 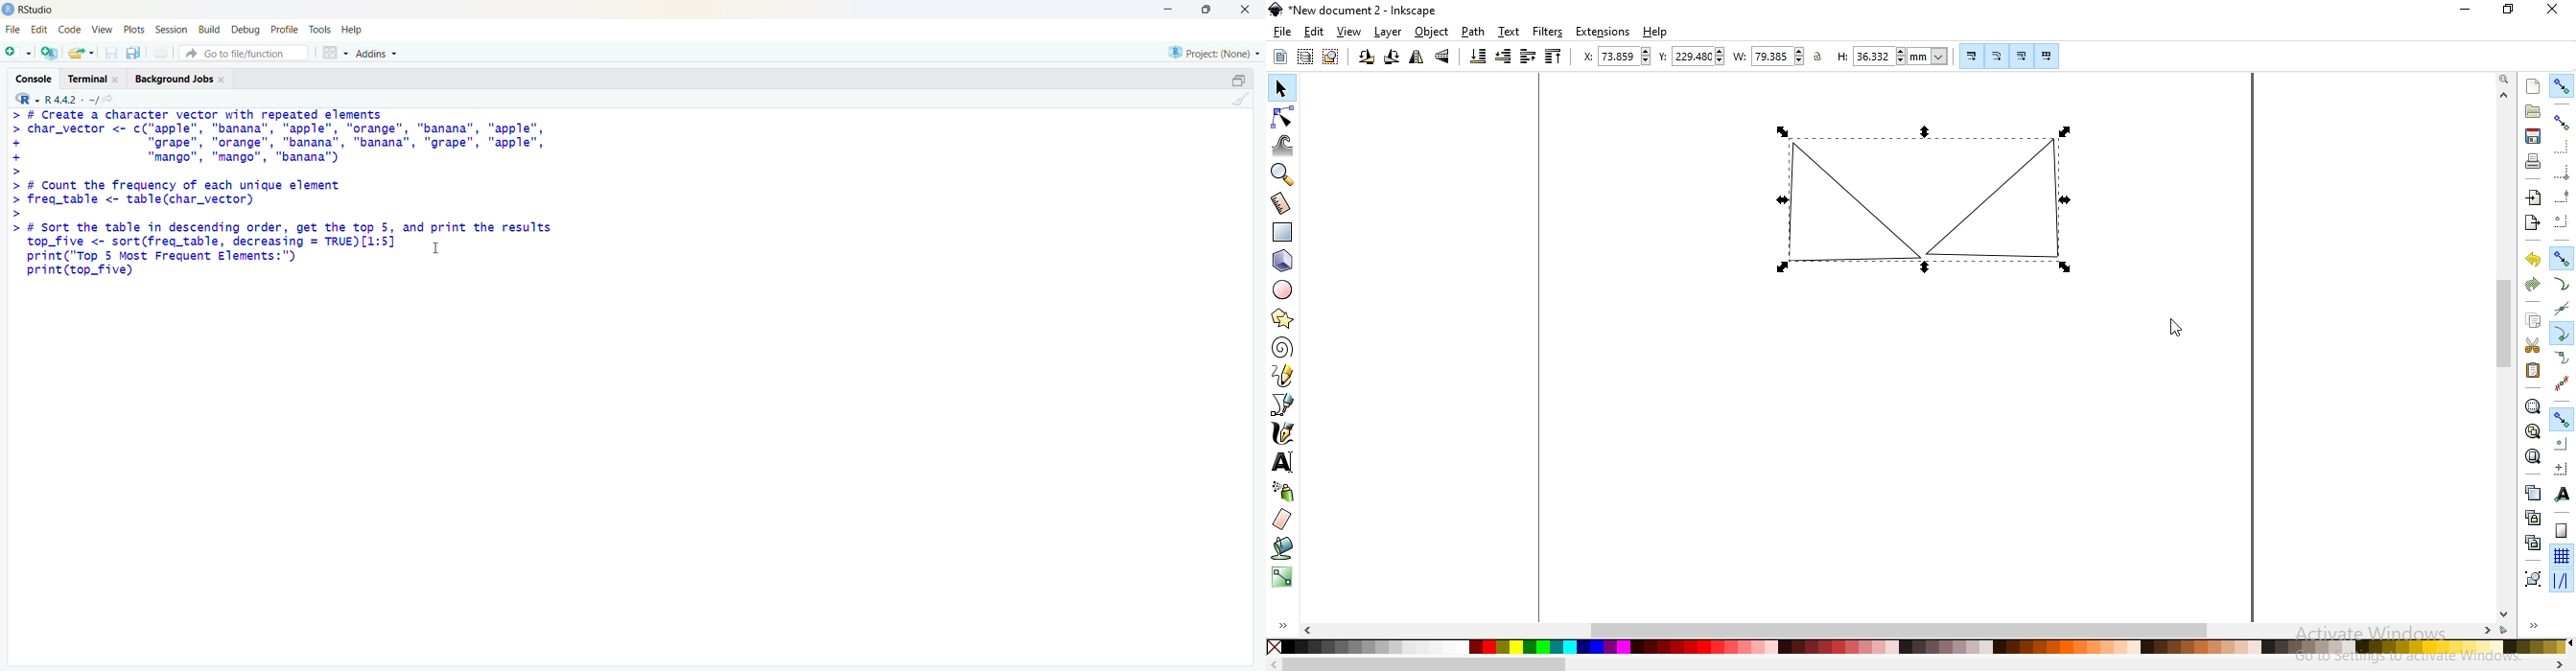 What do you see at coordinates (1284, 406) in the screenshot?
I see `draw bezier curves and straight lines` at bounding box center [1284, 406].